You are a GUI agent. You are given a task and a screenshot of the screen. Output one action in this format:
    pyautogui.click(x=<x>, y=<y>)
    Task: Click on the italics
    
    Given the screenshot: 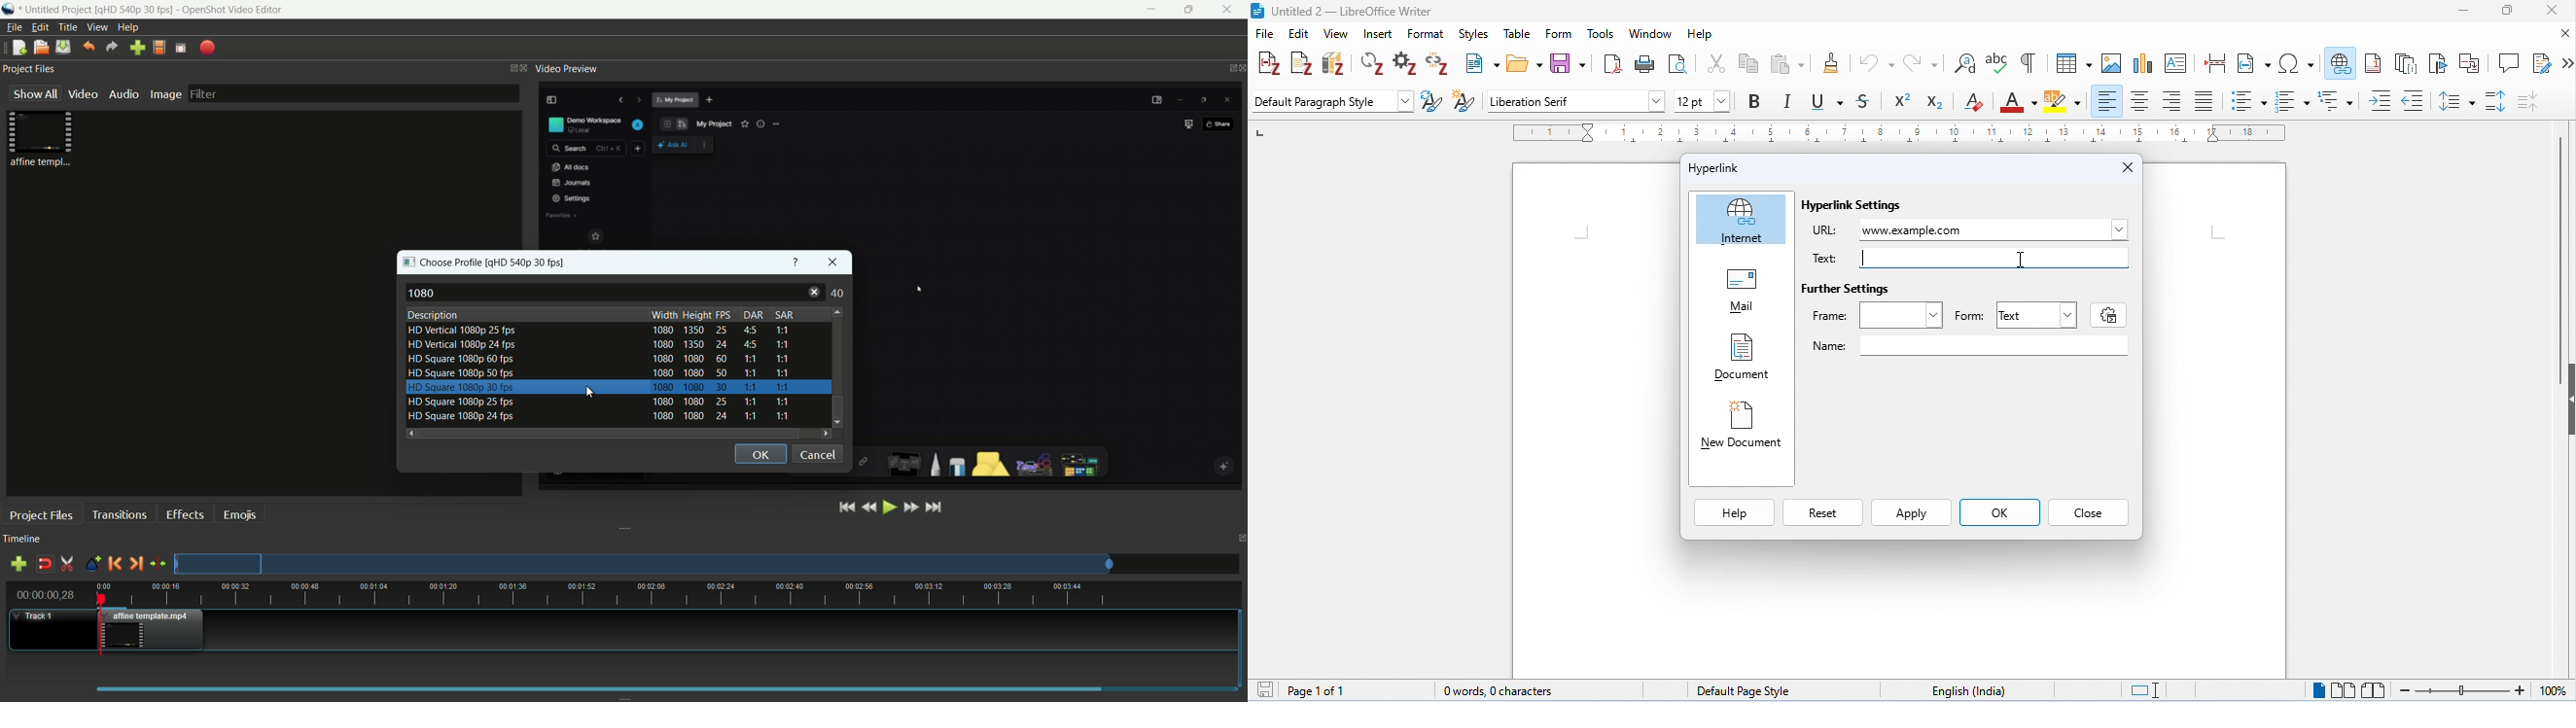 What is the action you would take?
    pyautogui.click(x=1789, y=101)
    